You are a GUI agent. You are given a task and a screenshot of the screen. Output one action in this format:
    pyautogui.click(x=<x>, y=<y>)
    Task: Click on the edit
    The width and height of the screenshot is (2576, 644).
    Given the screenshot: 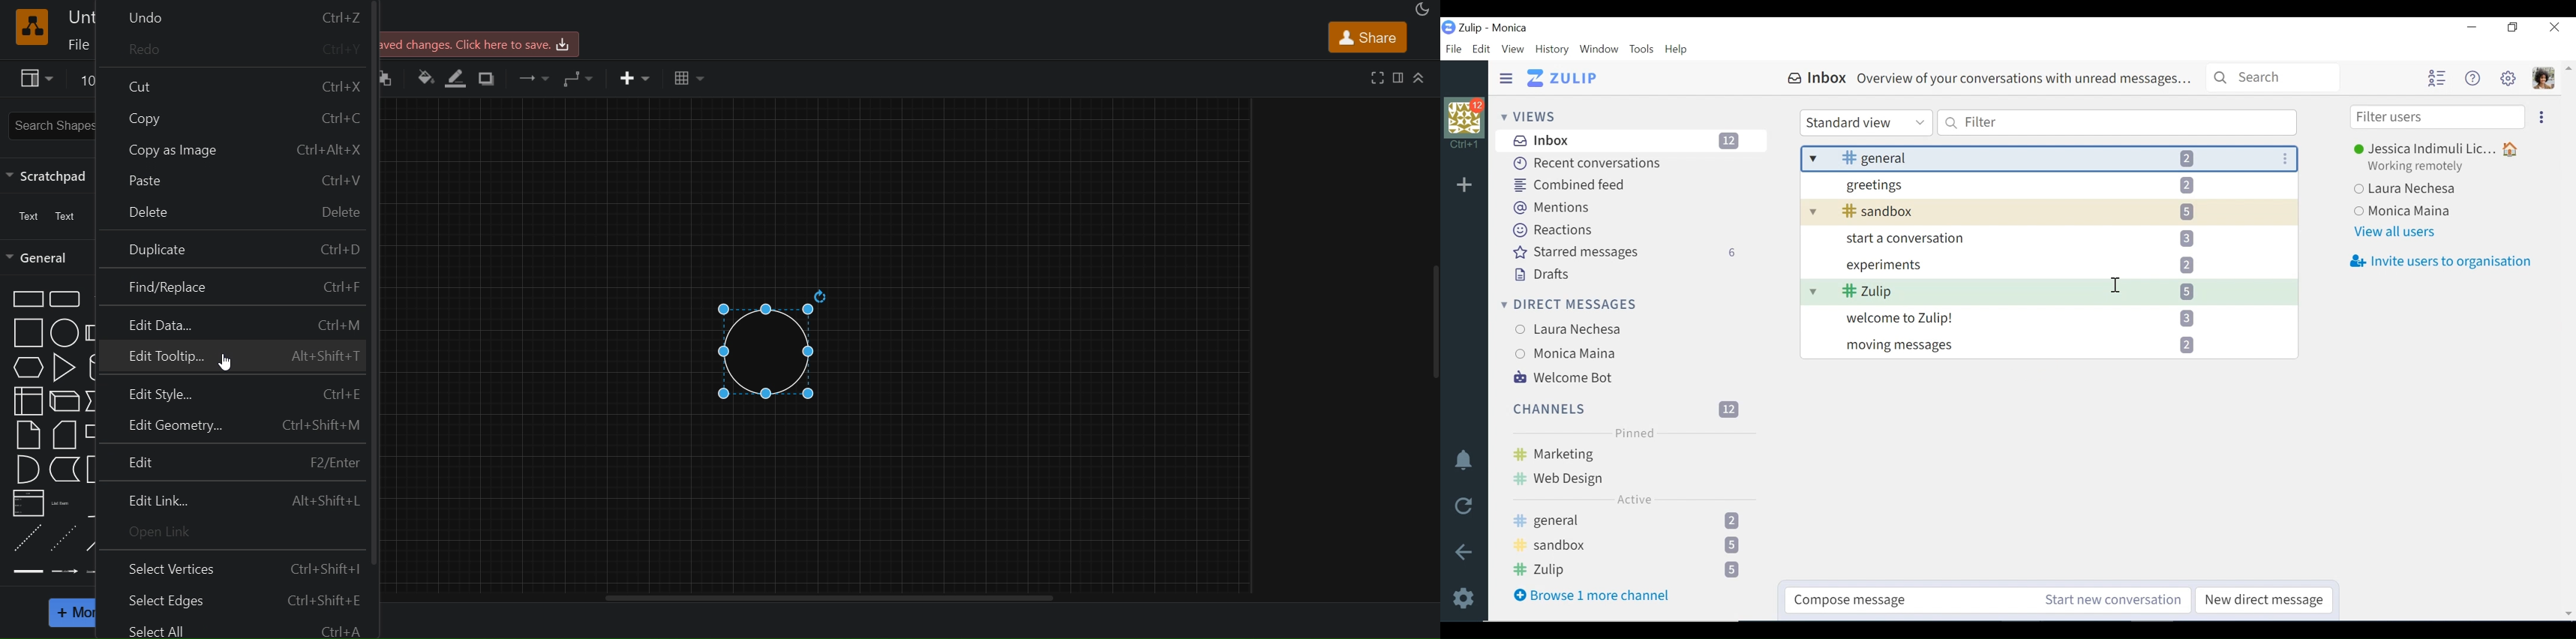 What is the action you would take?
    pyautogui.click(x=232, y=461)
    